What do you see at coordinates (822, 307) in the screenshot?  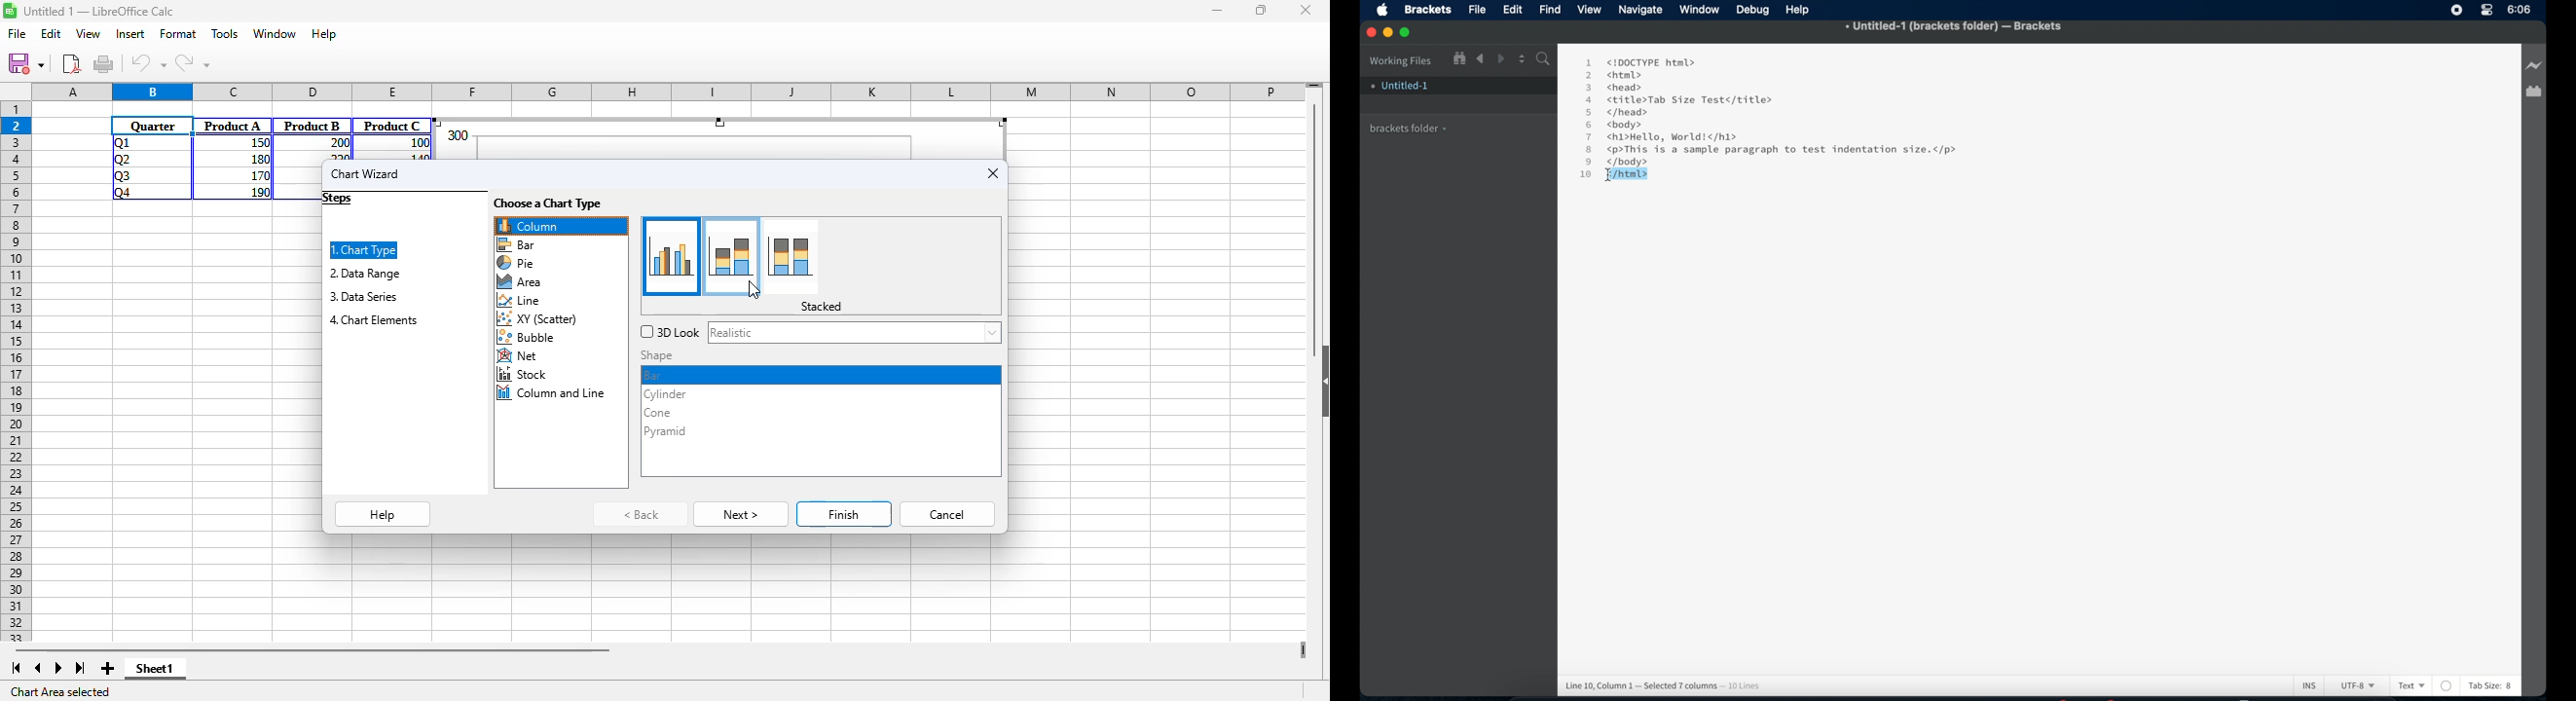 I see `stacked` at bounding box center [822, 307].